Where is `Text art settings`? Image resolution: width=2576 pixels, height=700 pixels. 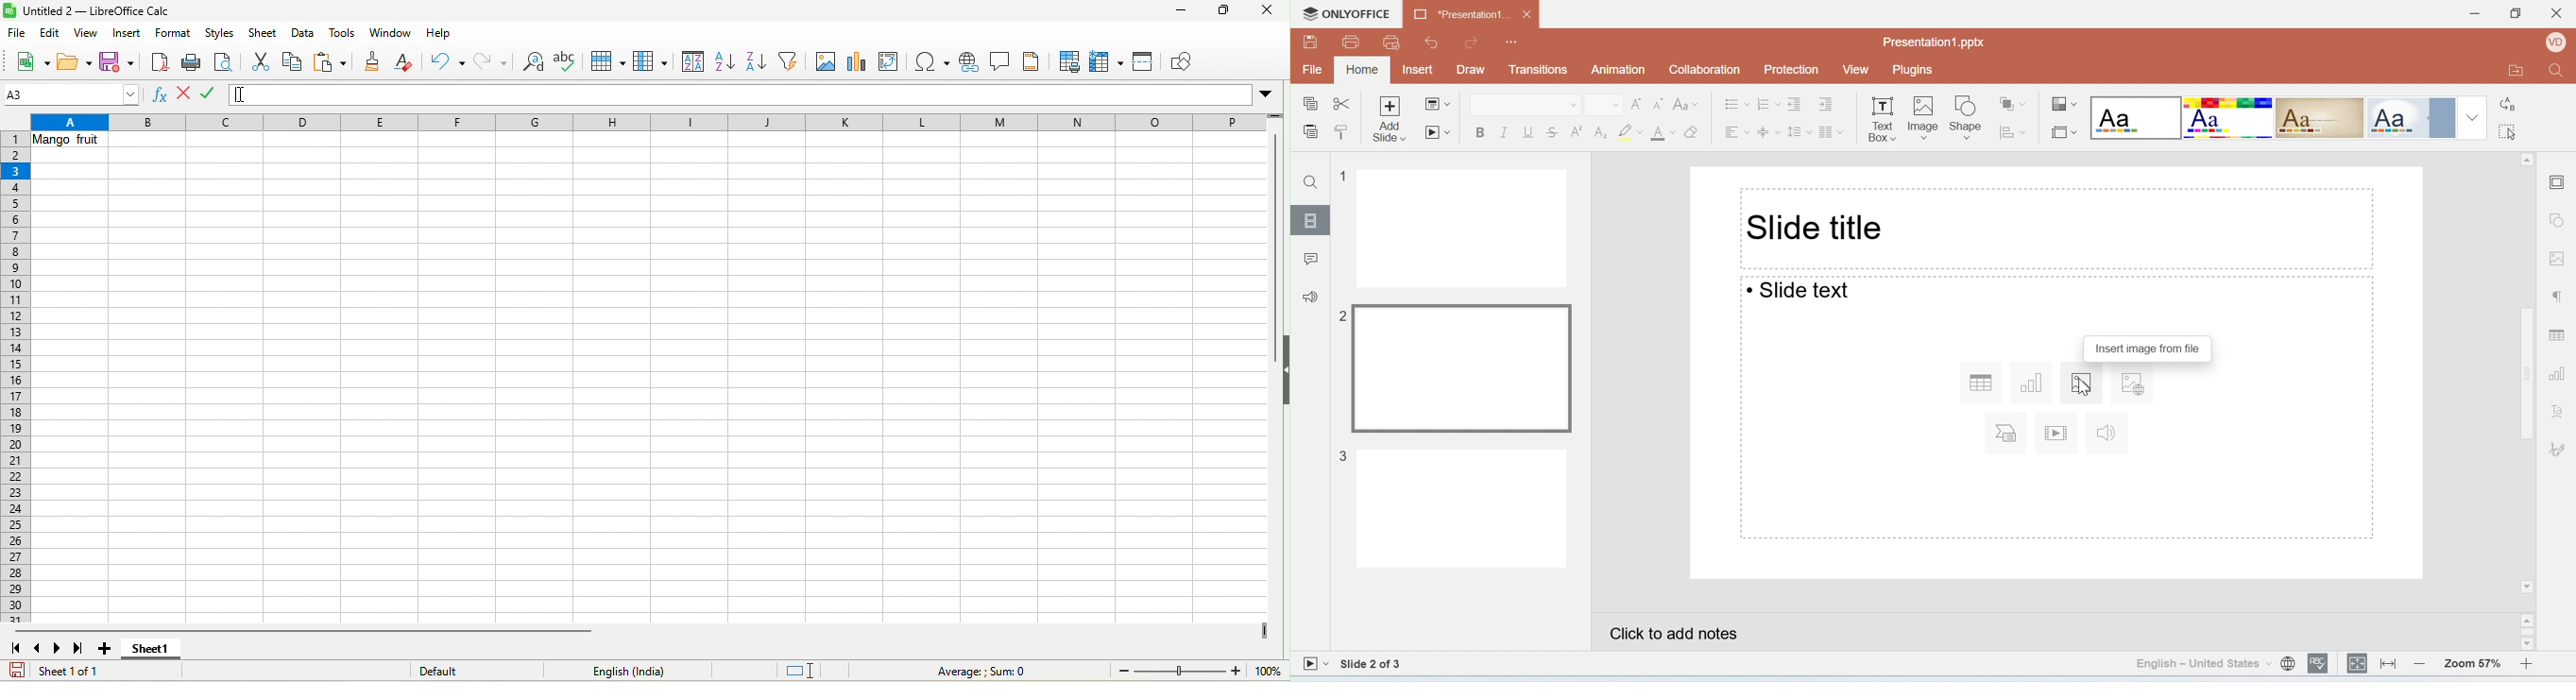
Text art settings is located at coordinates (2558, 411).